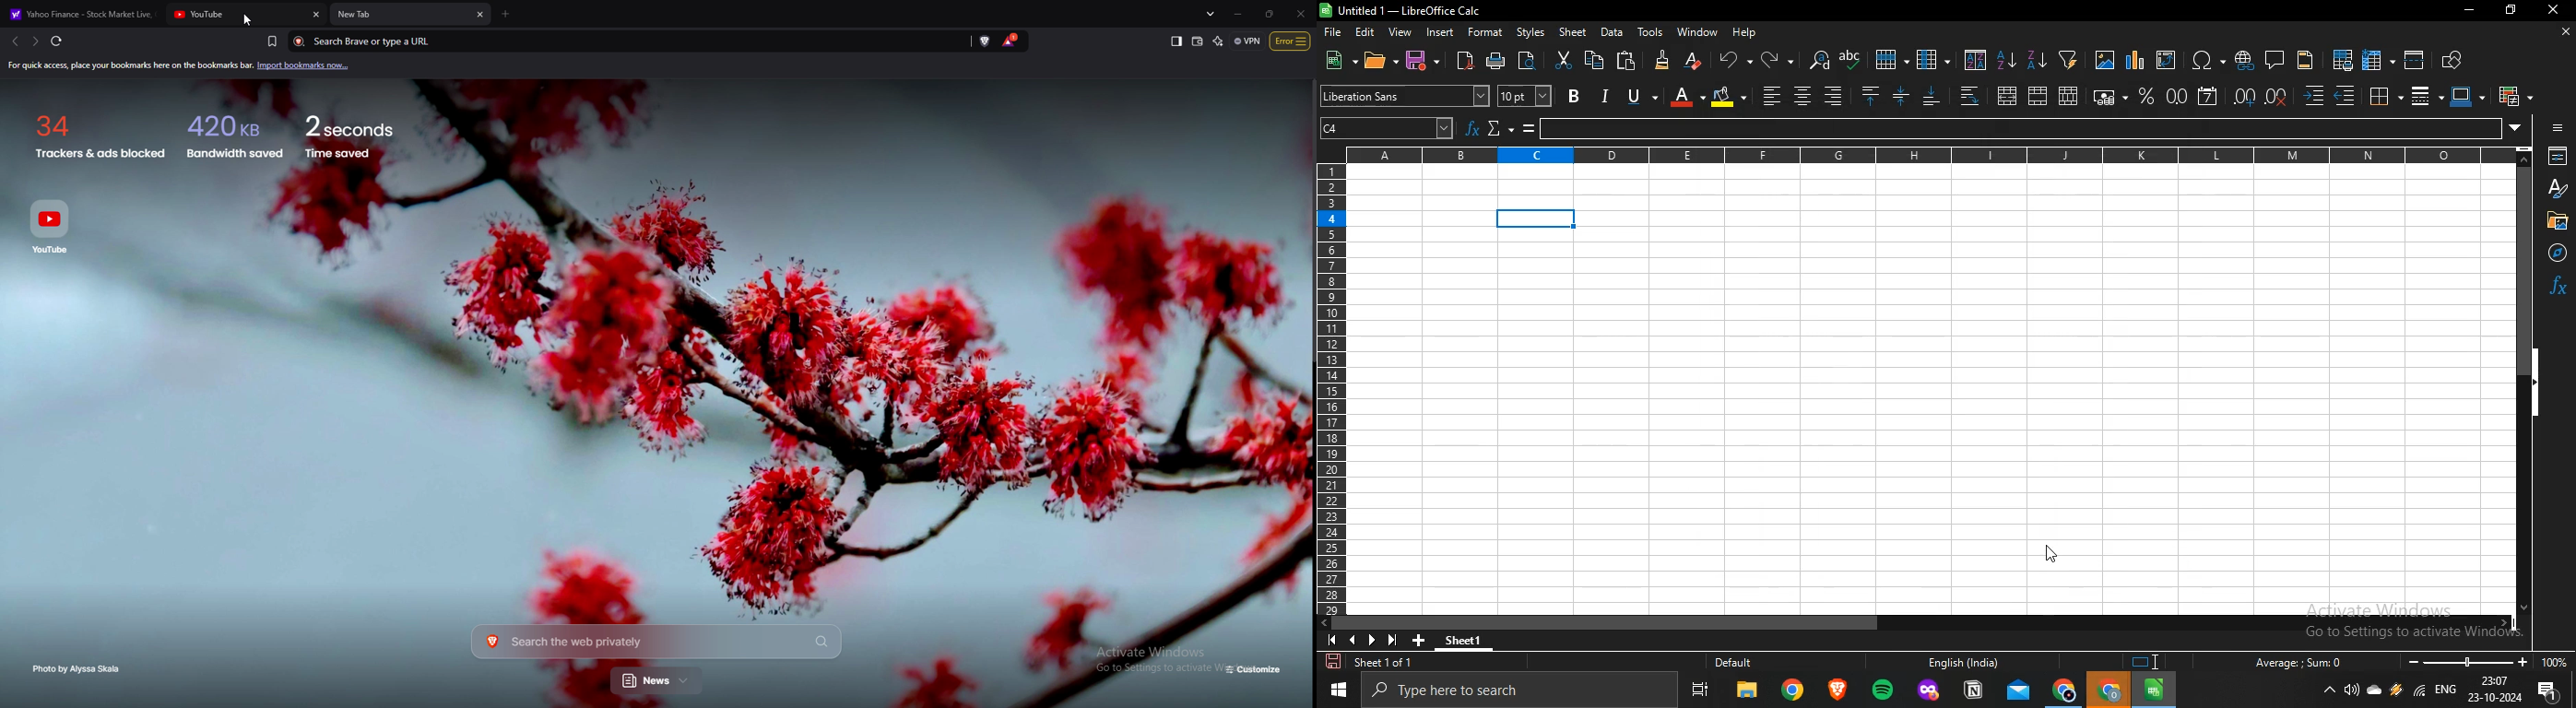 The width and height of the screenshot is (2576, 728). Describe the element at coordinates (1650, 32) in the screenshot. I see `tools` at that location.